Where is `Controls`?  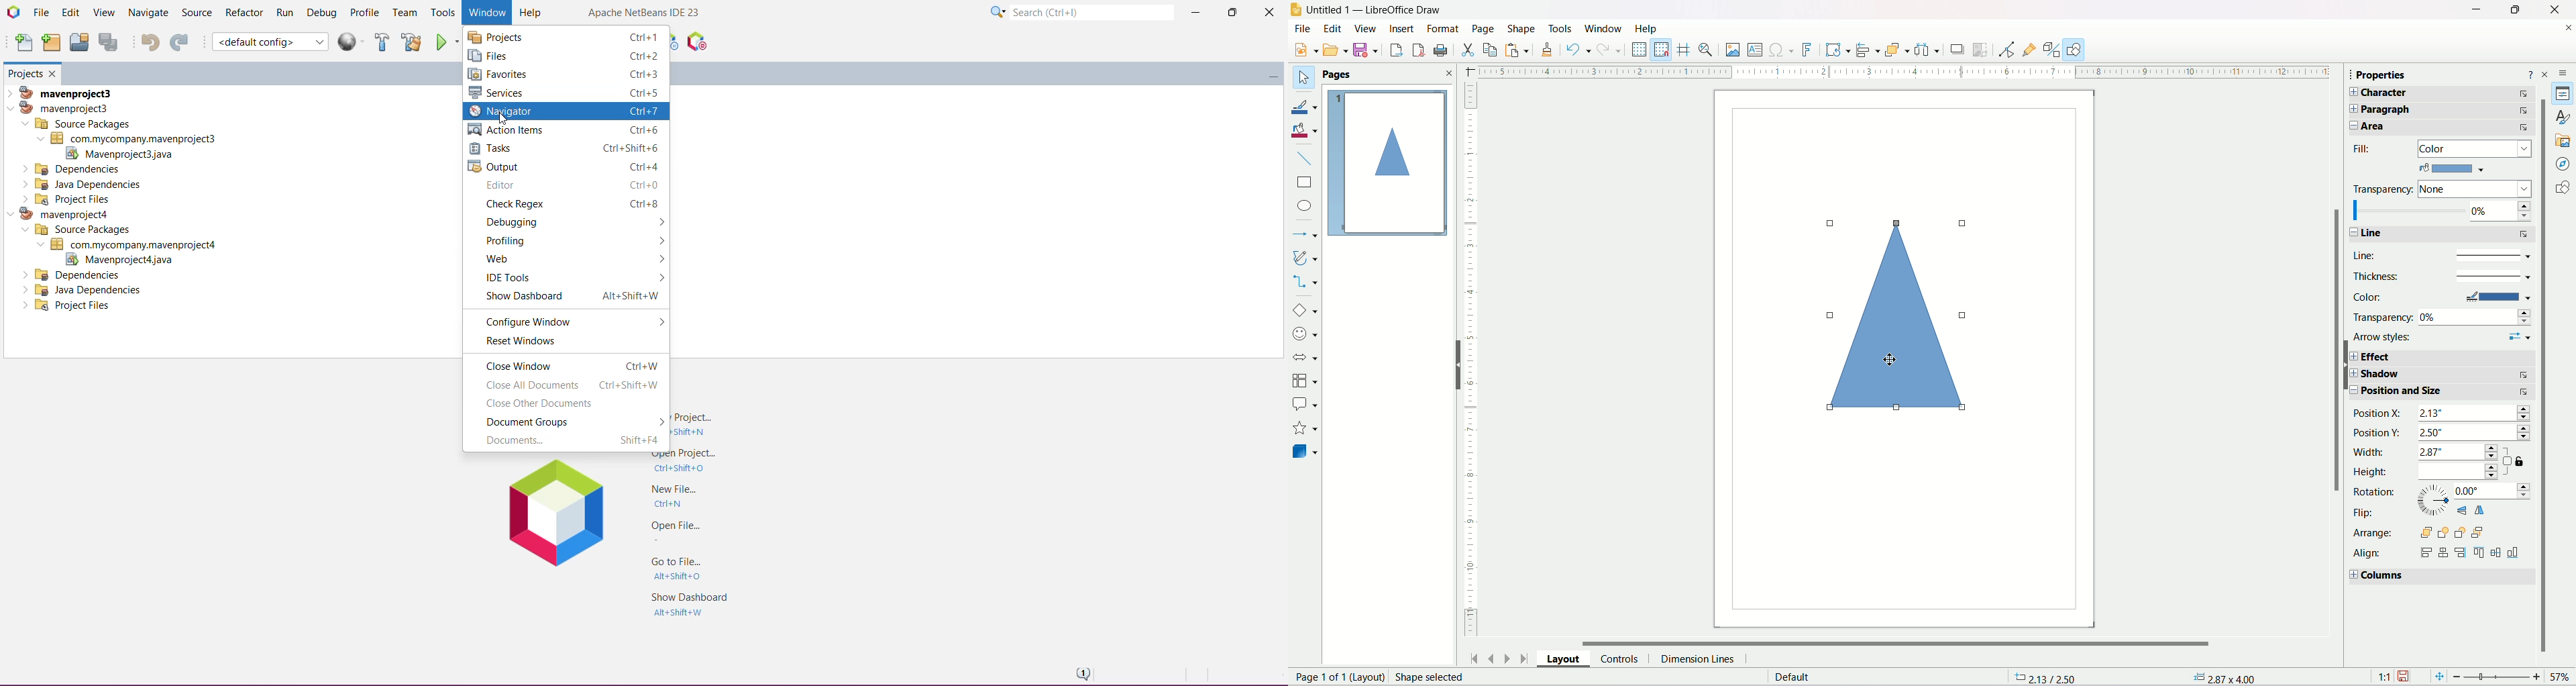 Controls is located at coordinates (1619, 660).